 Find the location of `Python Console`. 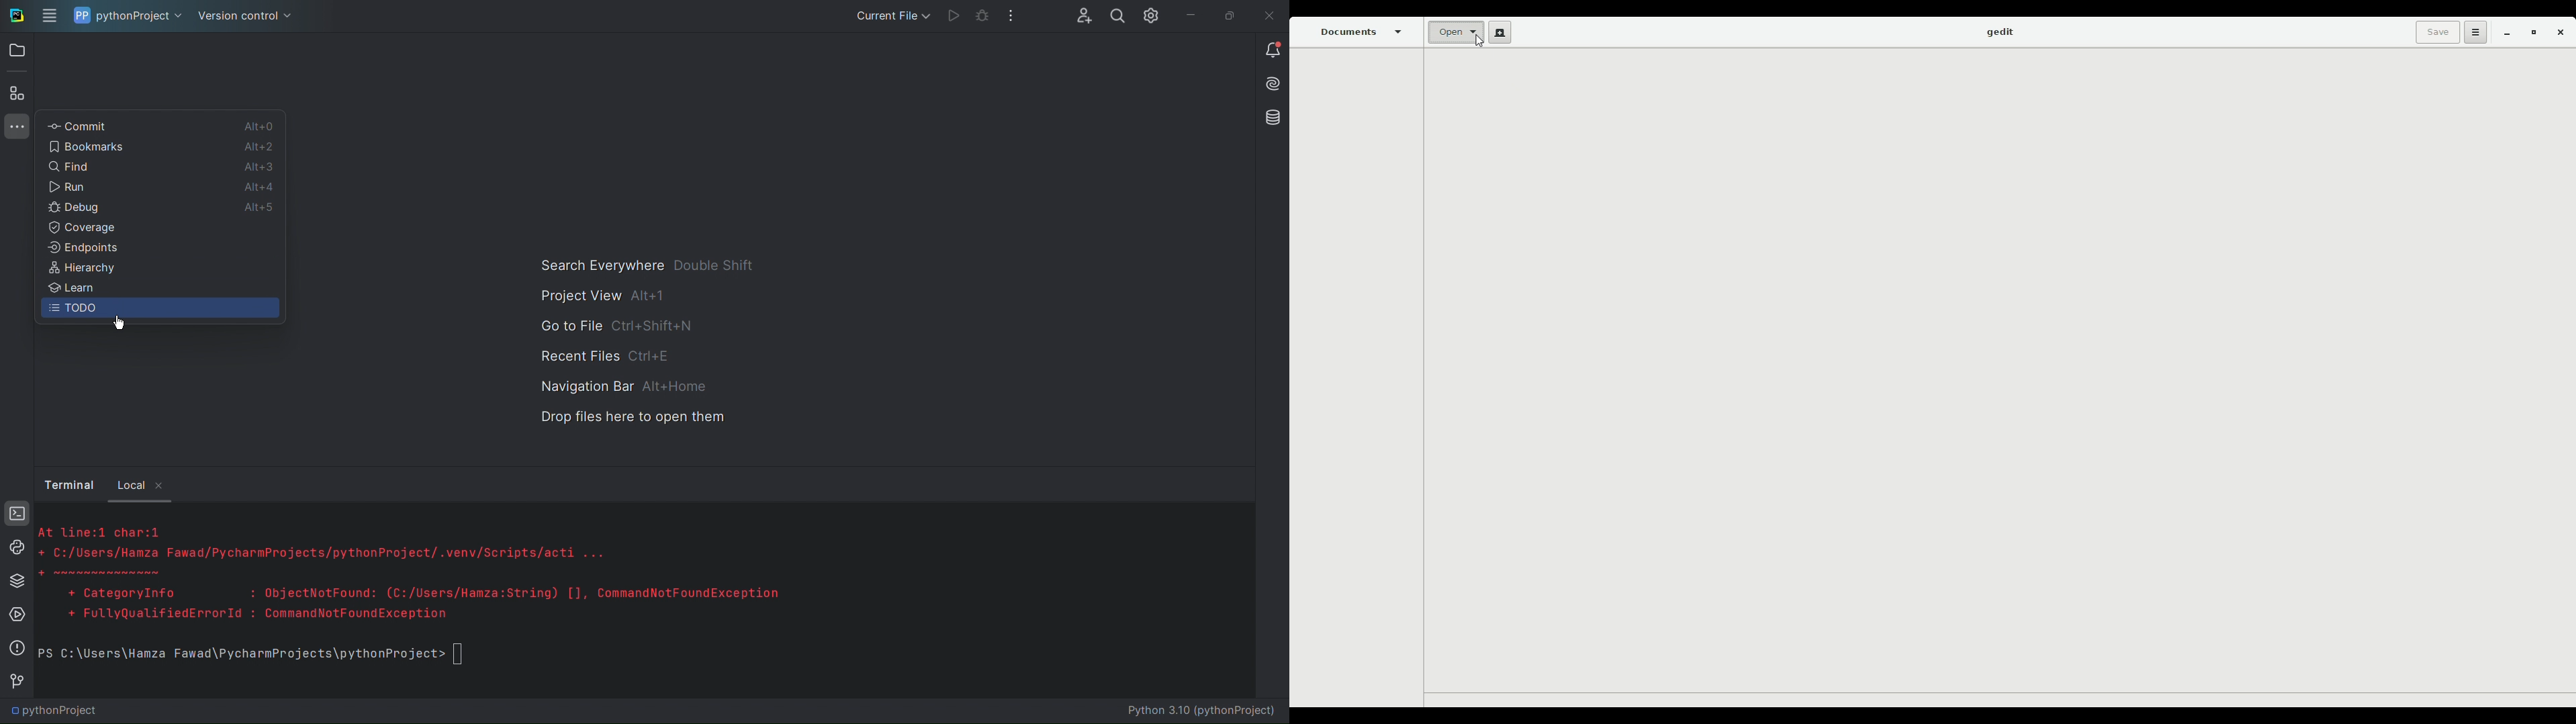

Python Console is located at coordinates (16, 548).